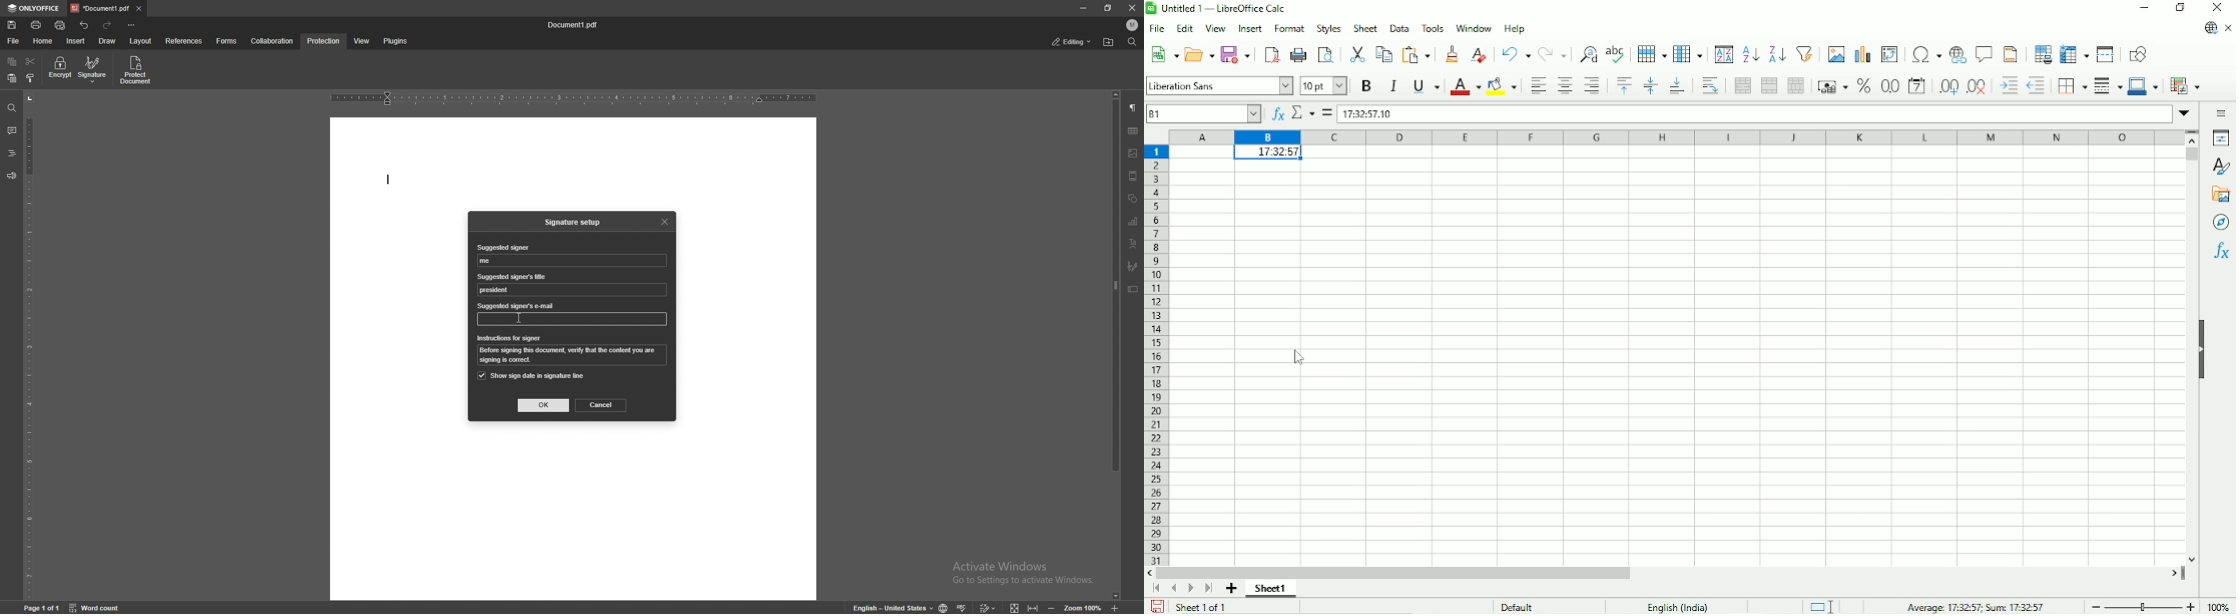 This screenshot has width=2240, height=616. Describe the element at coordinates (1157, 28) in the screenshot. I see `File` at that location.